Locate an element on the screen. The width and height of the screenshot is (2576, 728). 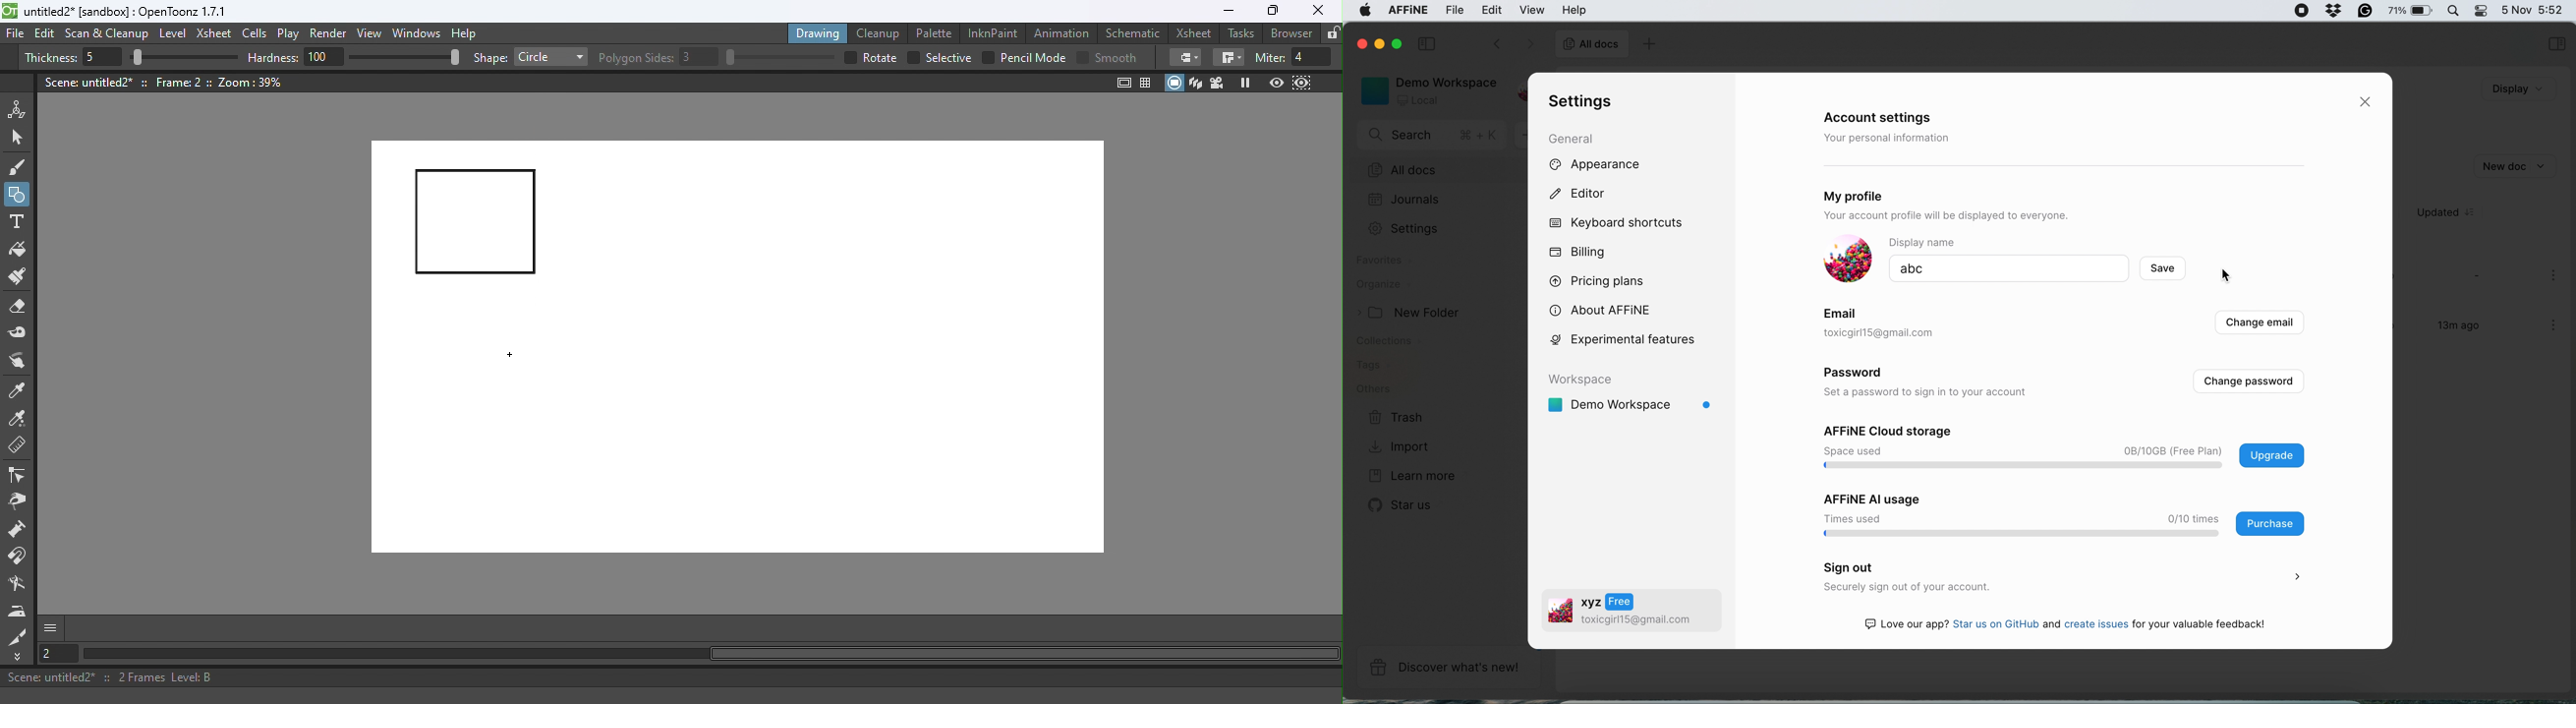
control center is located at coordinates (2480, 11).